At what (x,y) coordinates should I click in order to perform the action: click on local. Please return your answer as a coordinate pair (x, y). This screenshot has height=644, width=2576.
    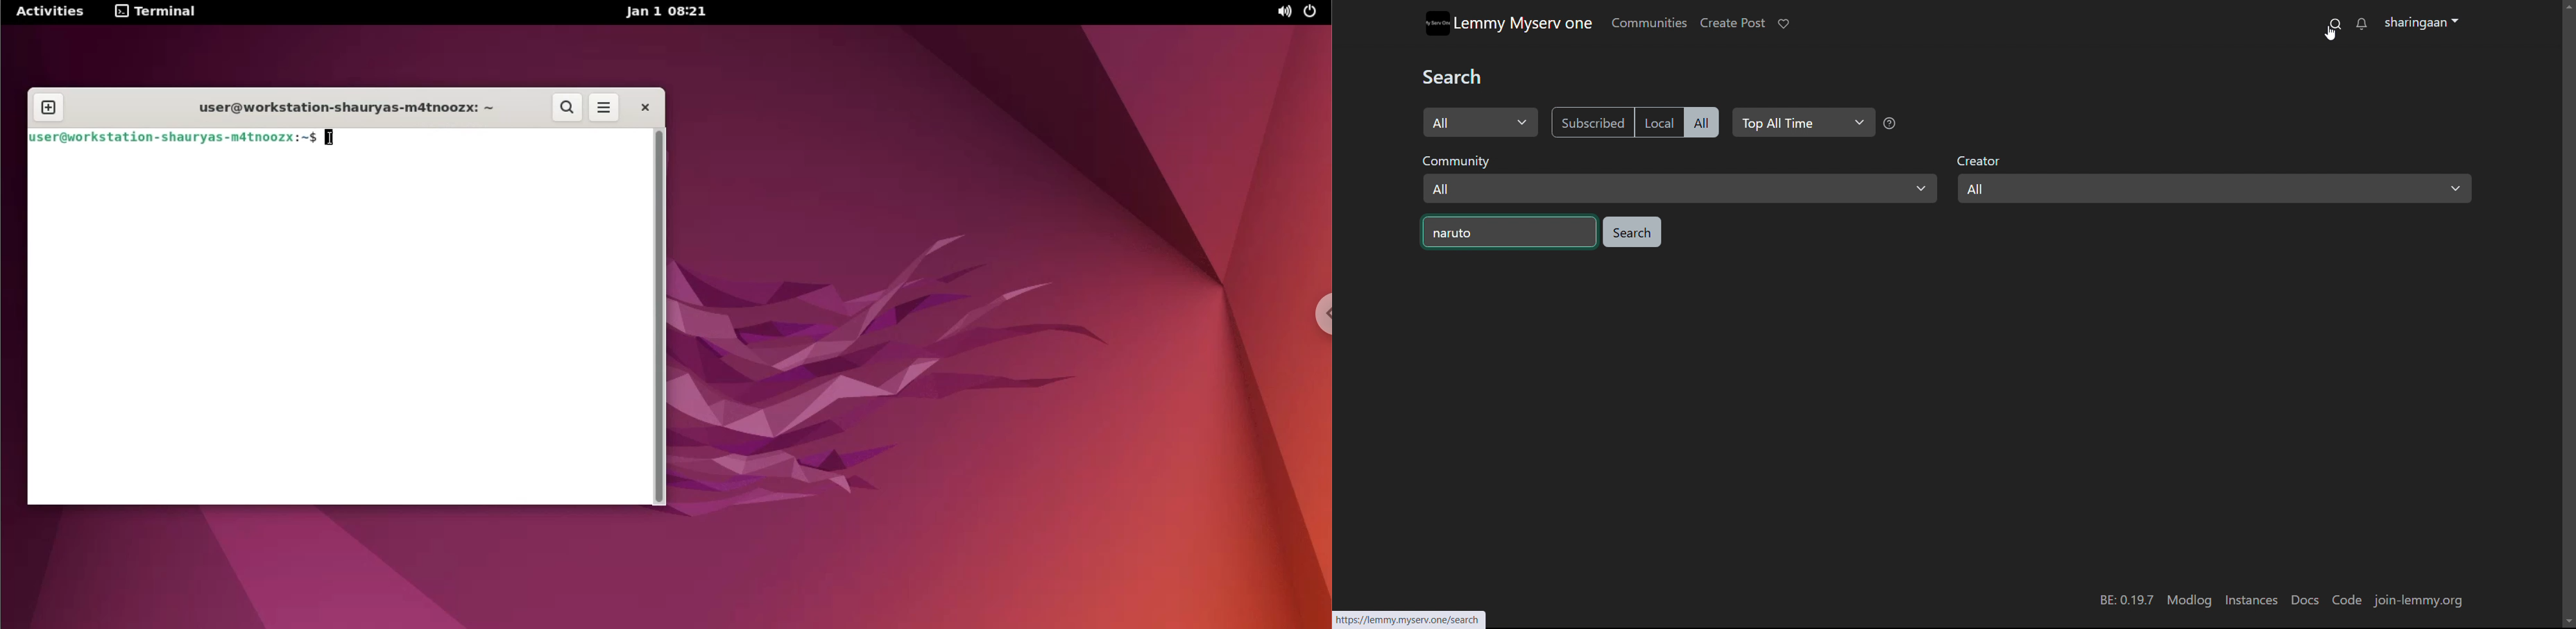
    Looking at the image, I should click on (1657, 121).